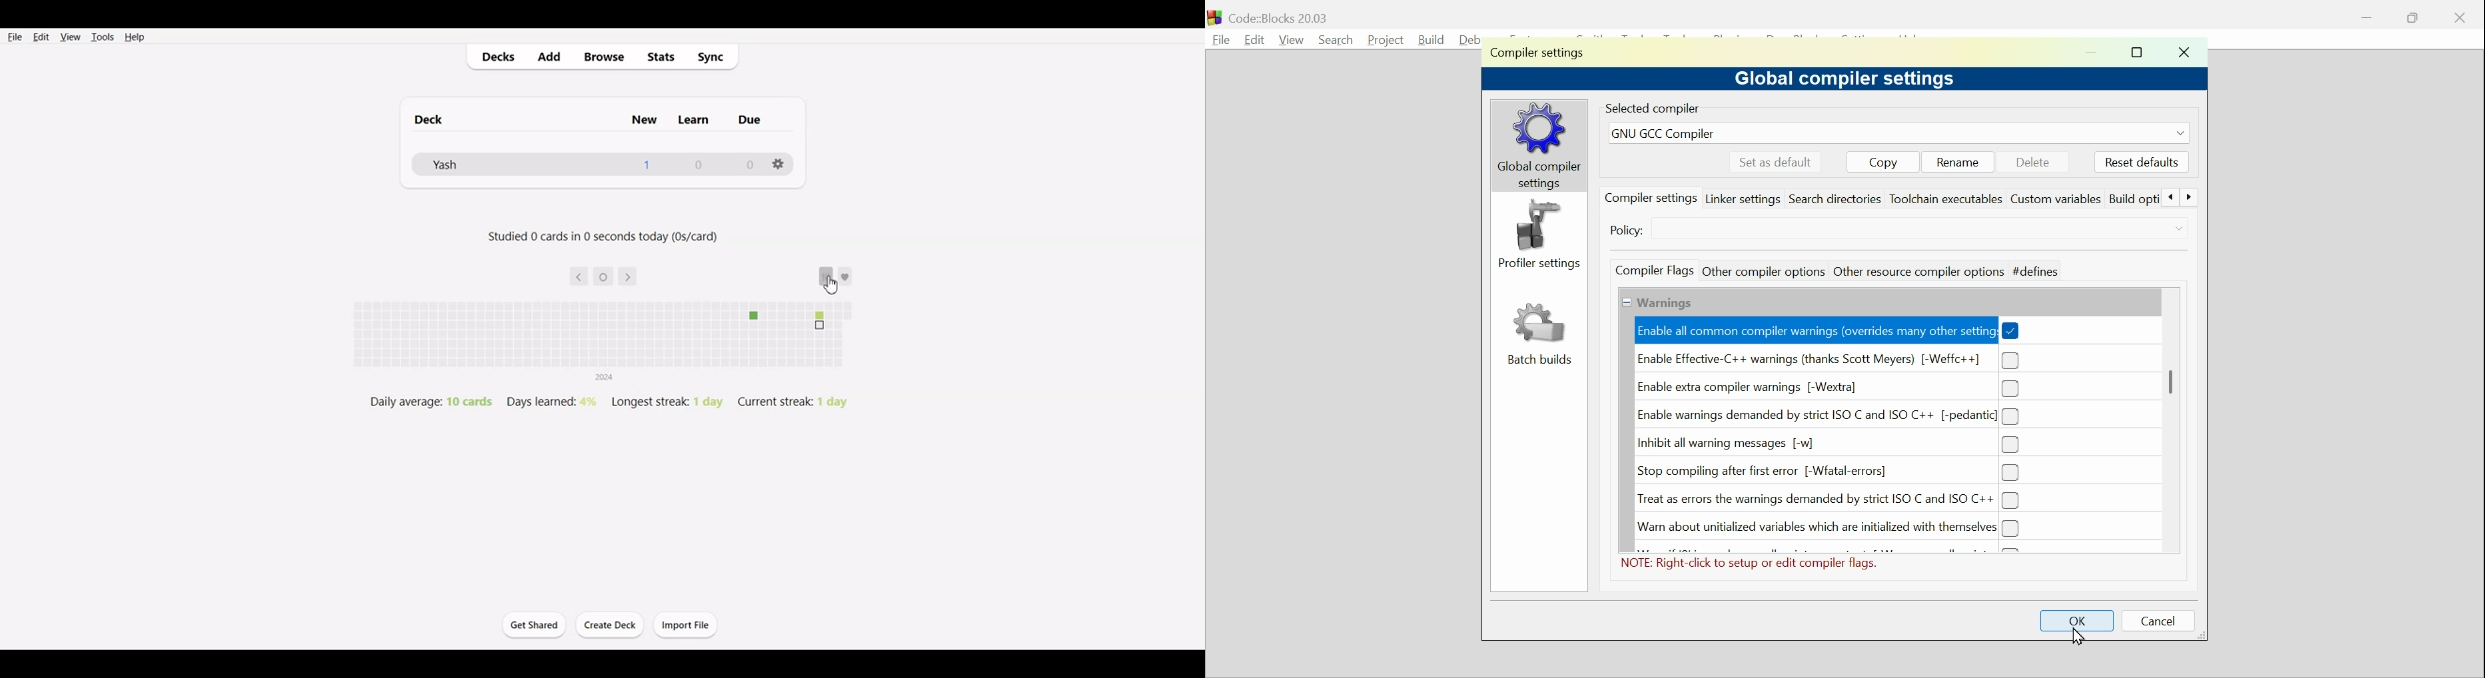  Describe the element at coordinates (604, 57) in the screenshot. I see `Browse` at that location.